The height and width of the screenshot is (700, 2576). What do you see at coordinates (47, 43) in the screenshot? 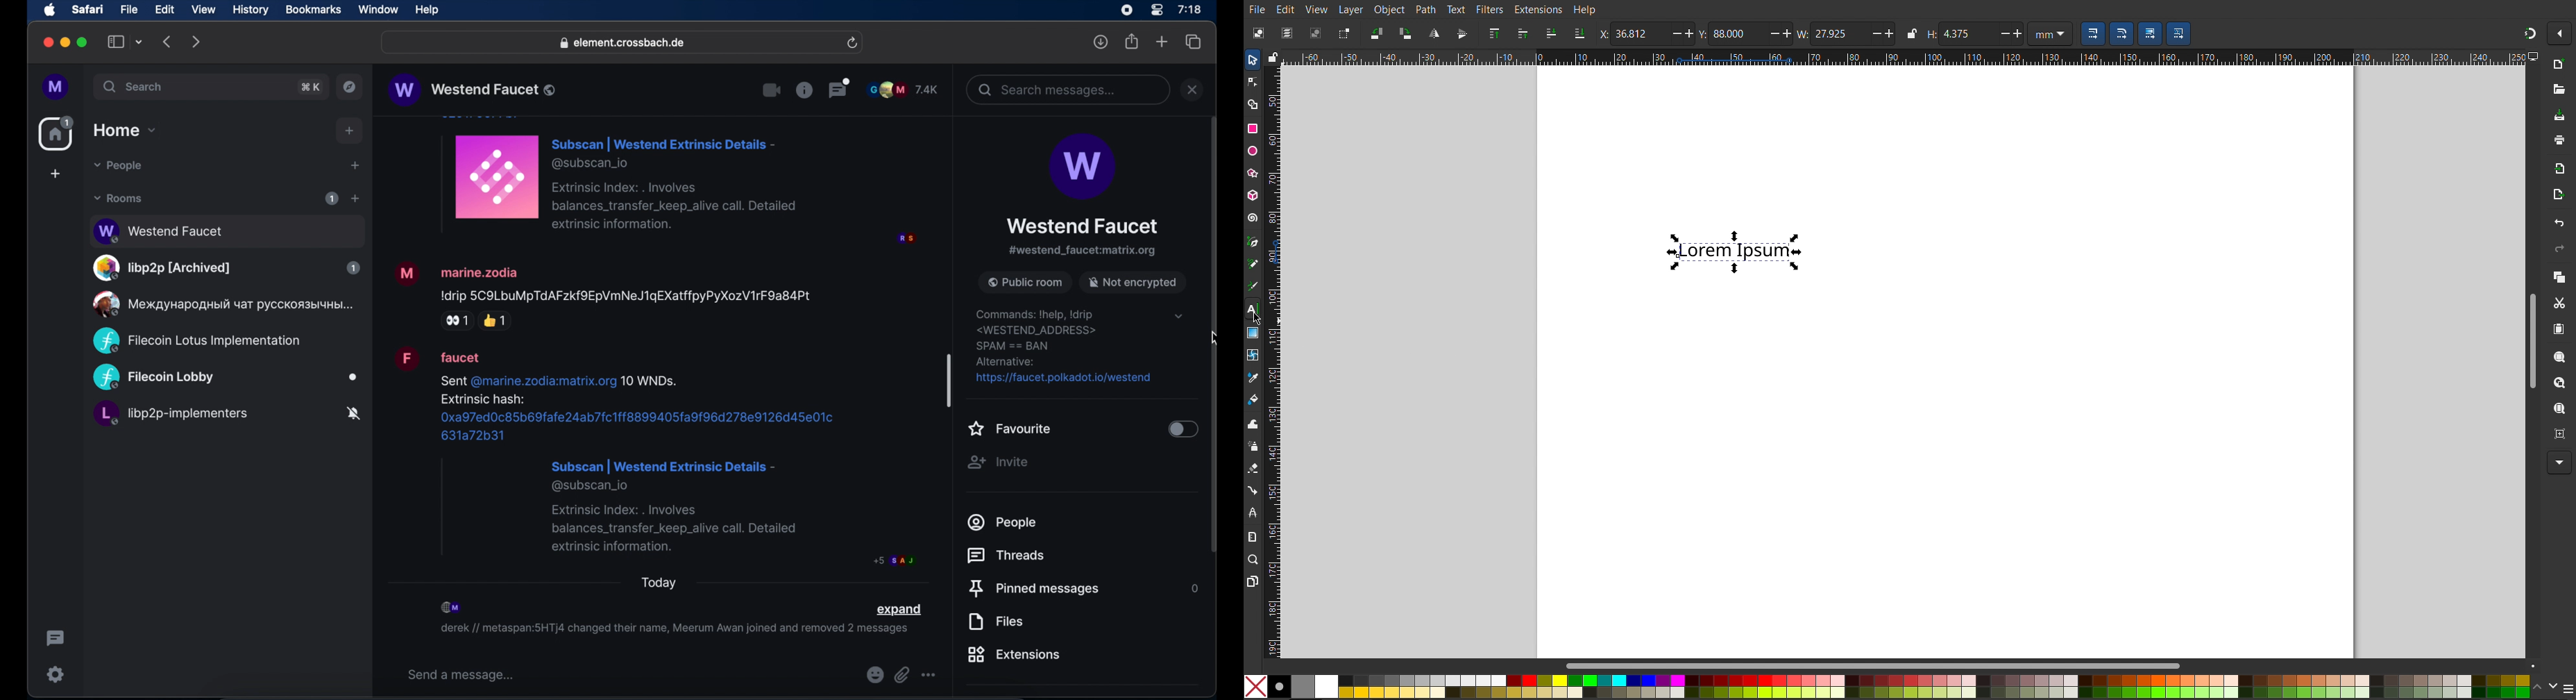
I see `close` at bounding box center [47, 43].